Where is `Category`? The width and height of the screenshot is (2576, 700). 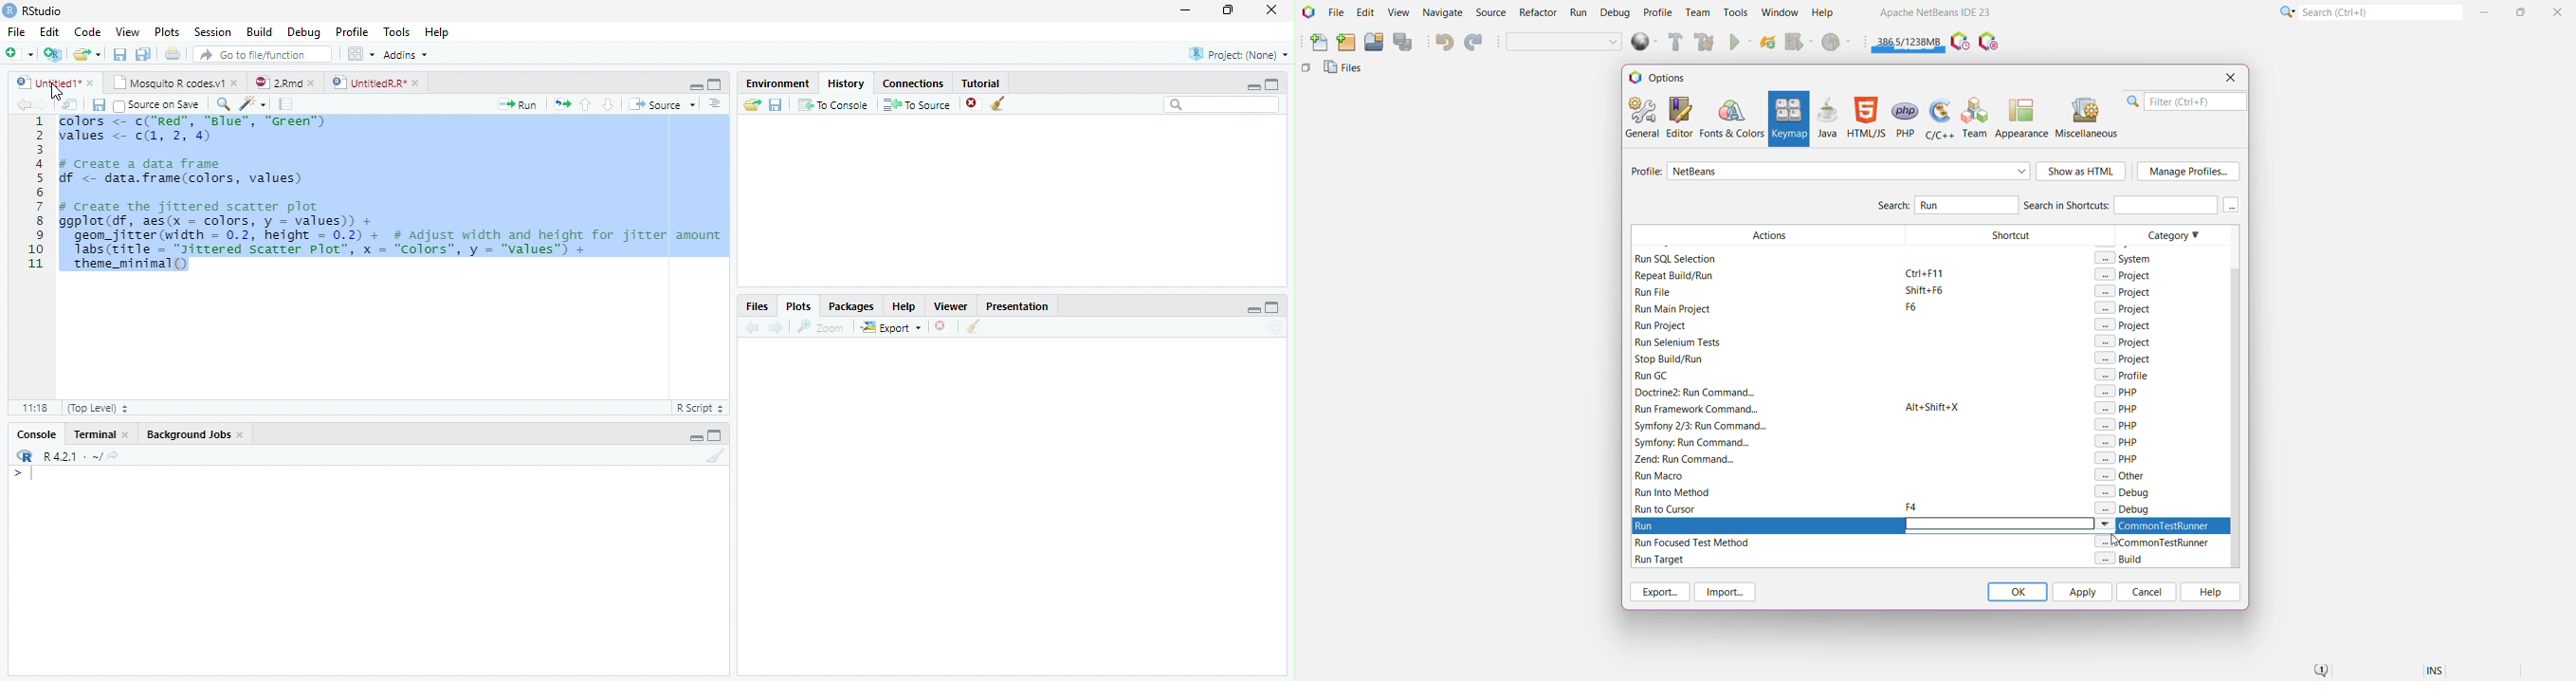
Category is located at coordinates (2149, 547).